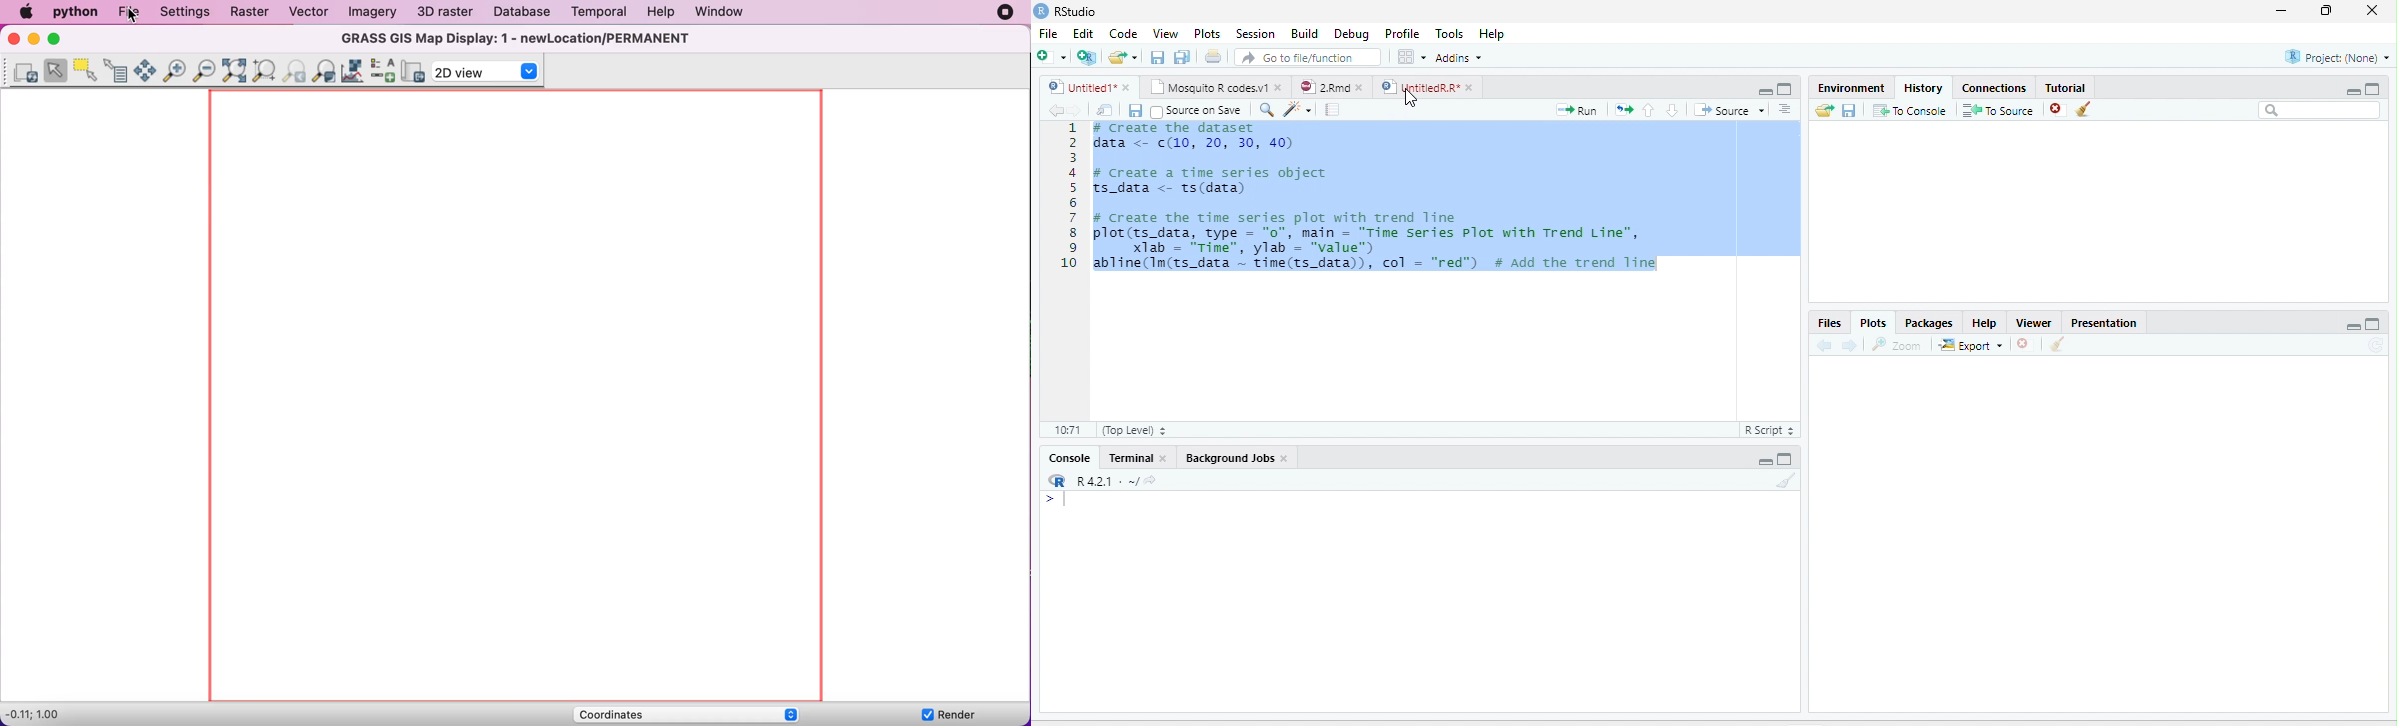  I want to click on Minimize, so click(2352, 91).